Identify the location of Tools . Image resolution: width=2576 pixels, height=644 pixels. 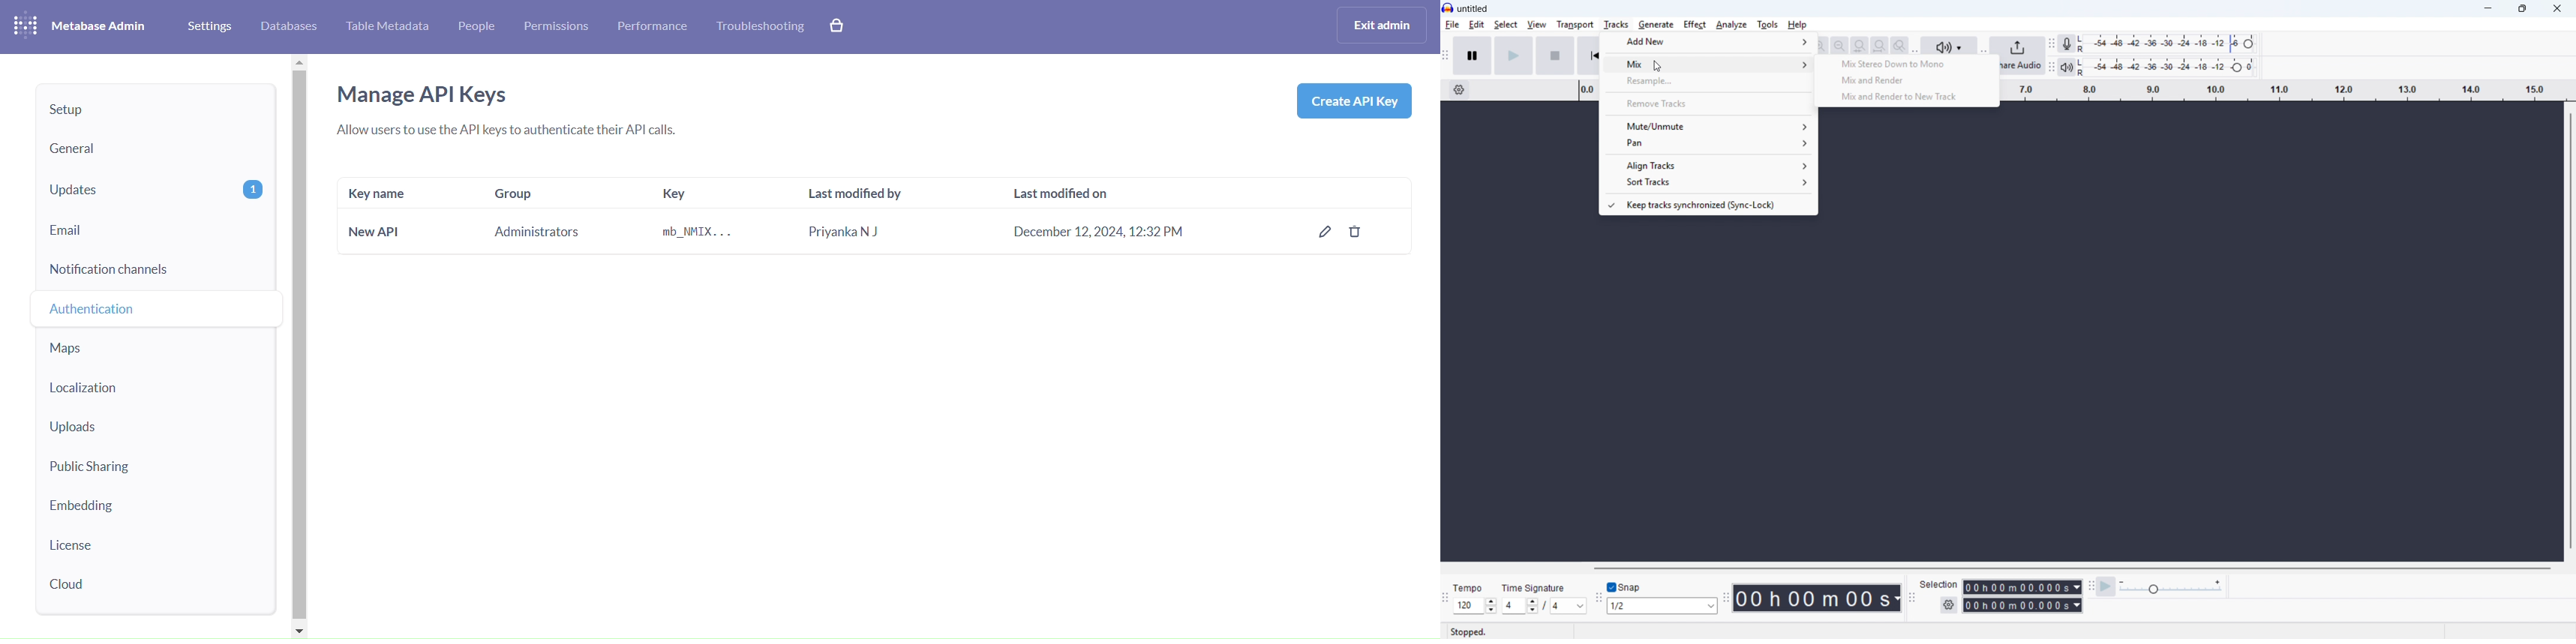
(1768, 24).